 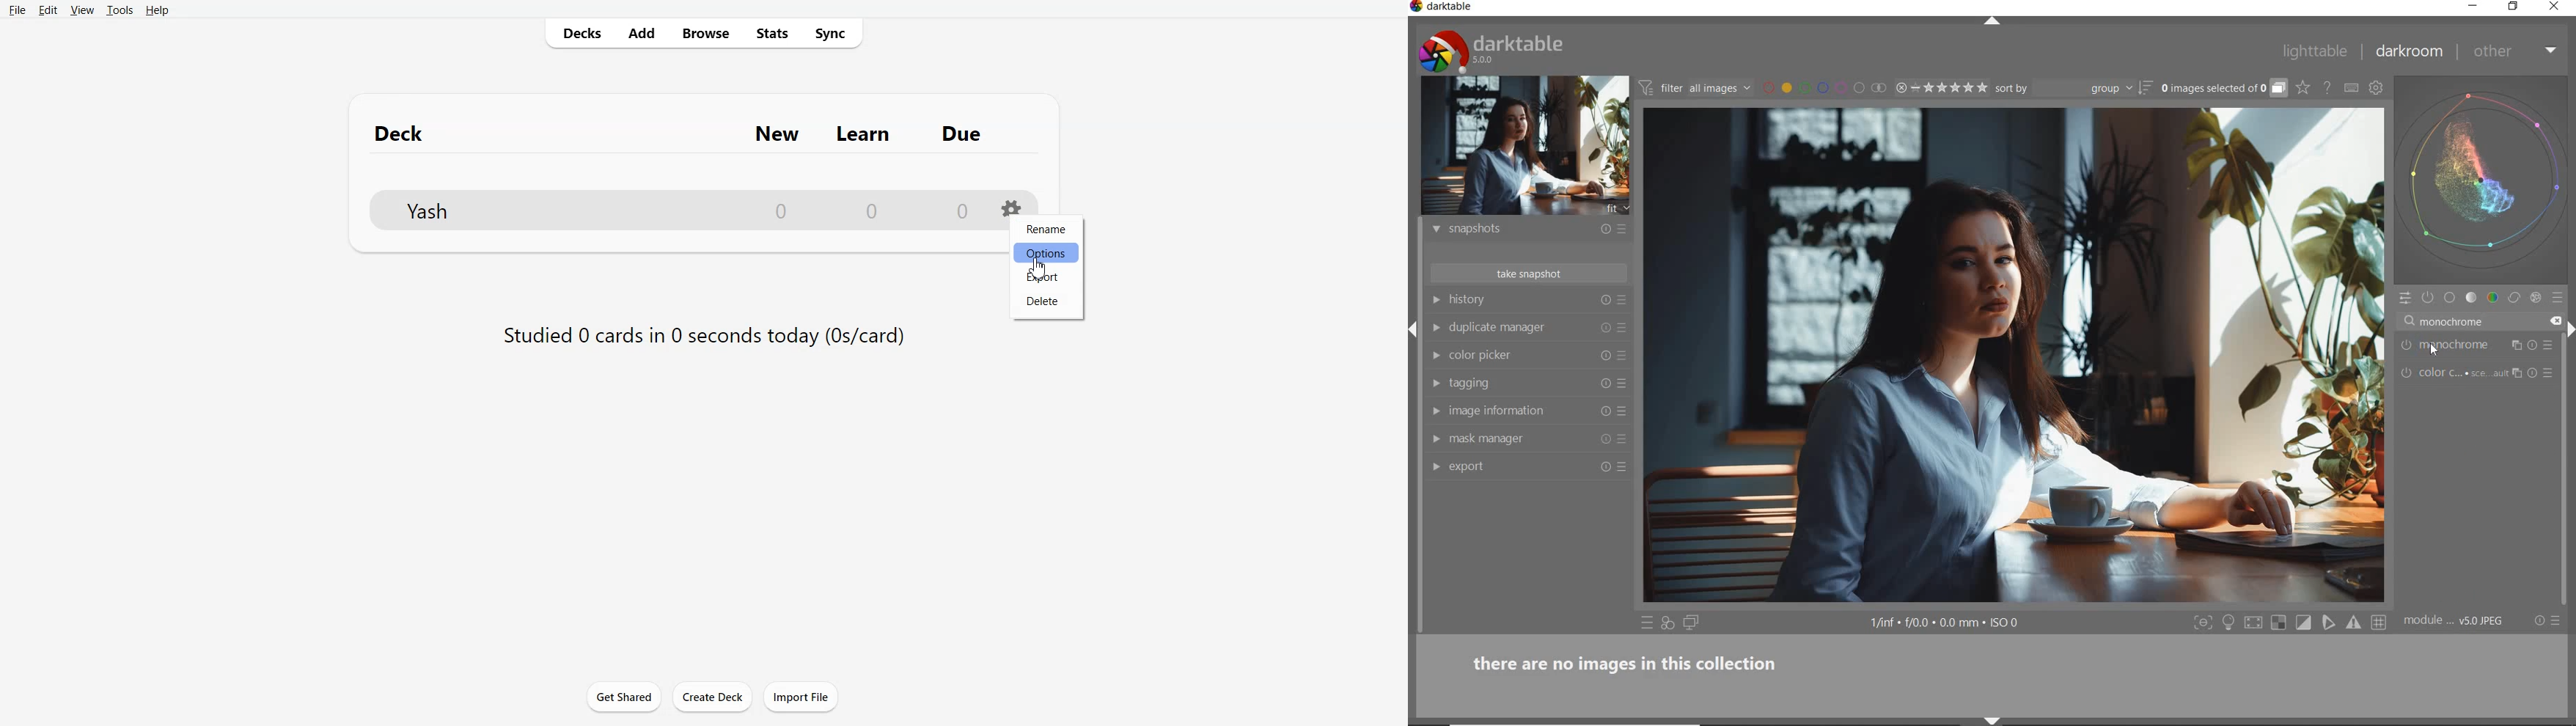 What do you see at coordinates (2436, 349) in the screenshot?
I see `Cursor` at bounding box center [2436, 349].